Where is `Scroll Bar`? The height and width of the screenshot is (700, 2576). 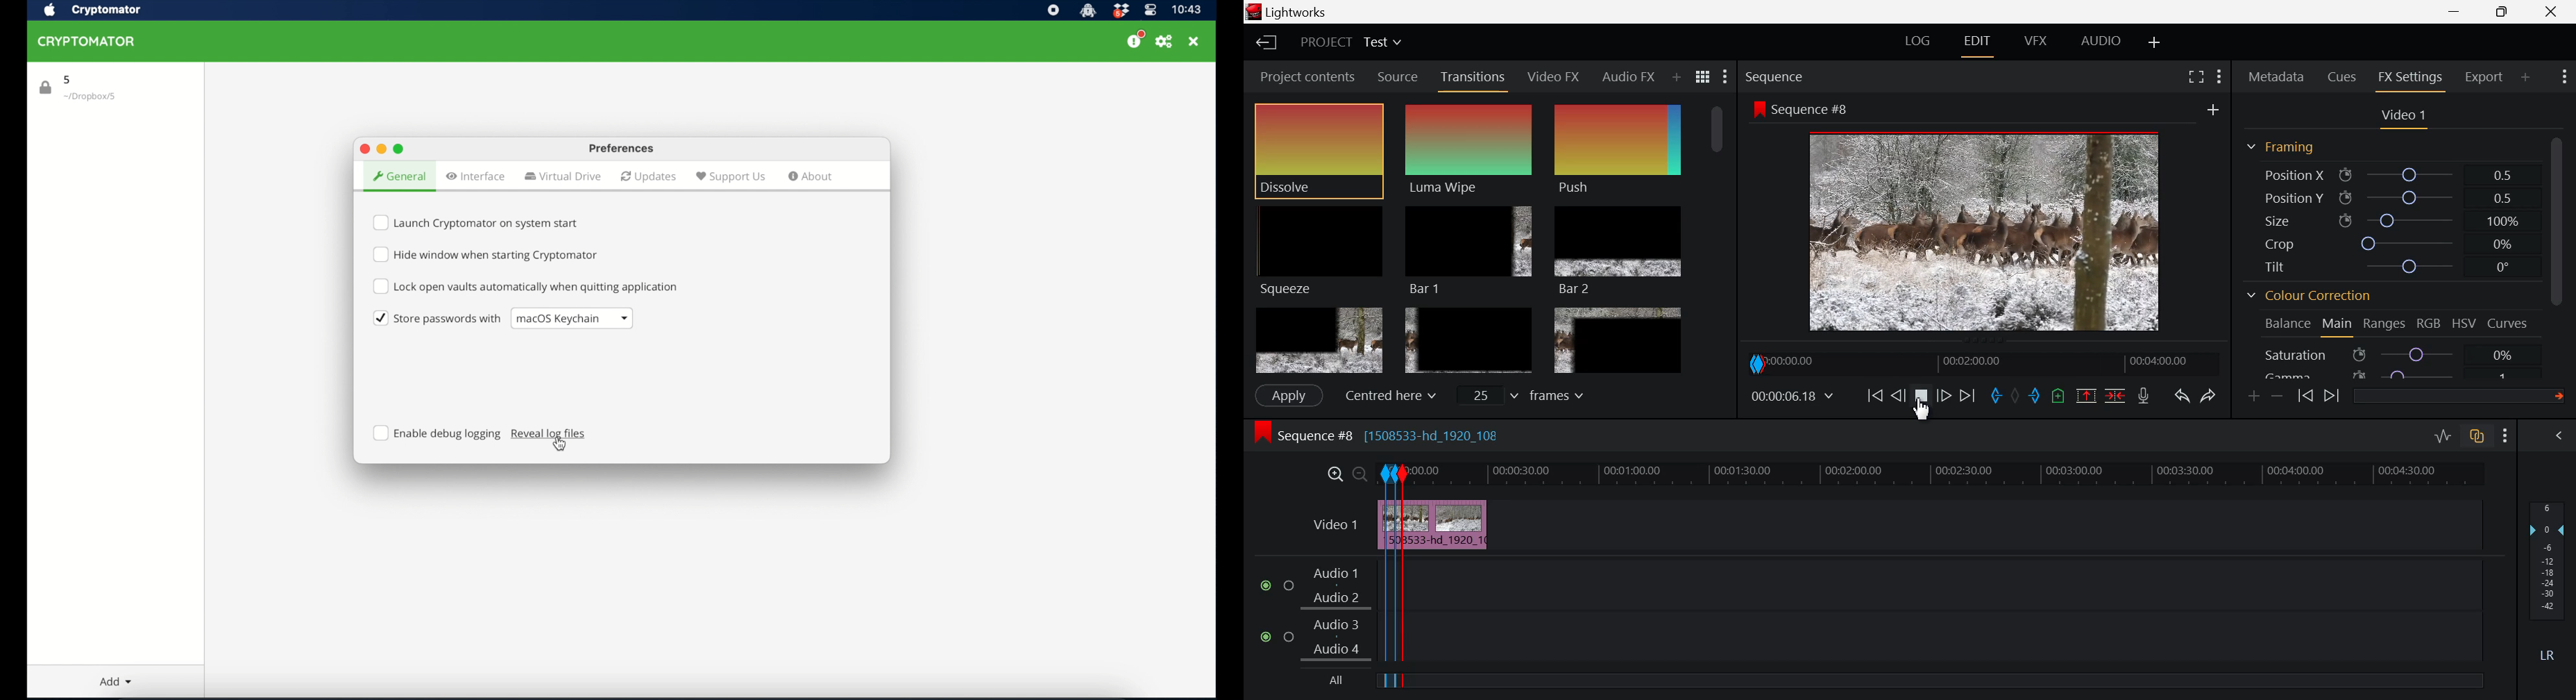 Scroll Bar is located at coordinates (1719, 238).